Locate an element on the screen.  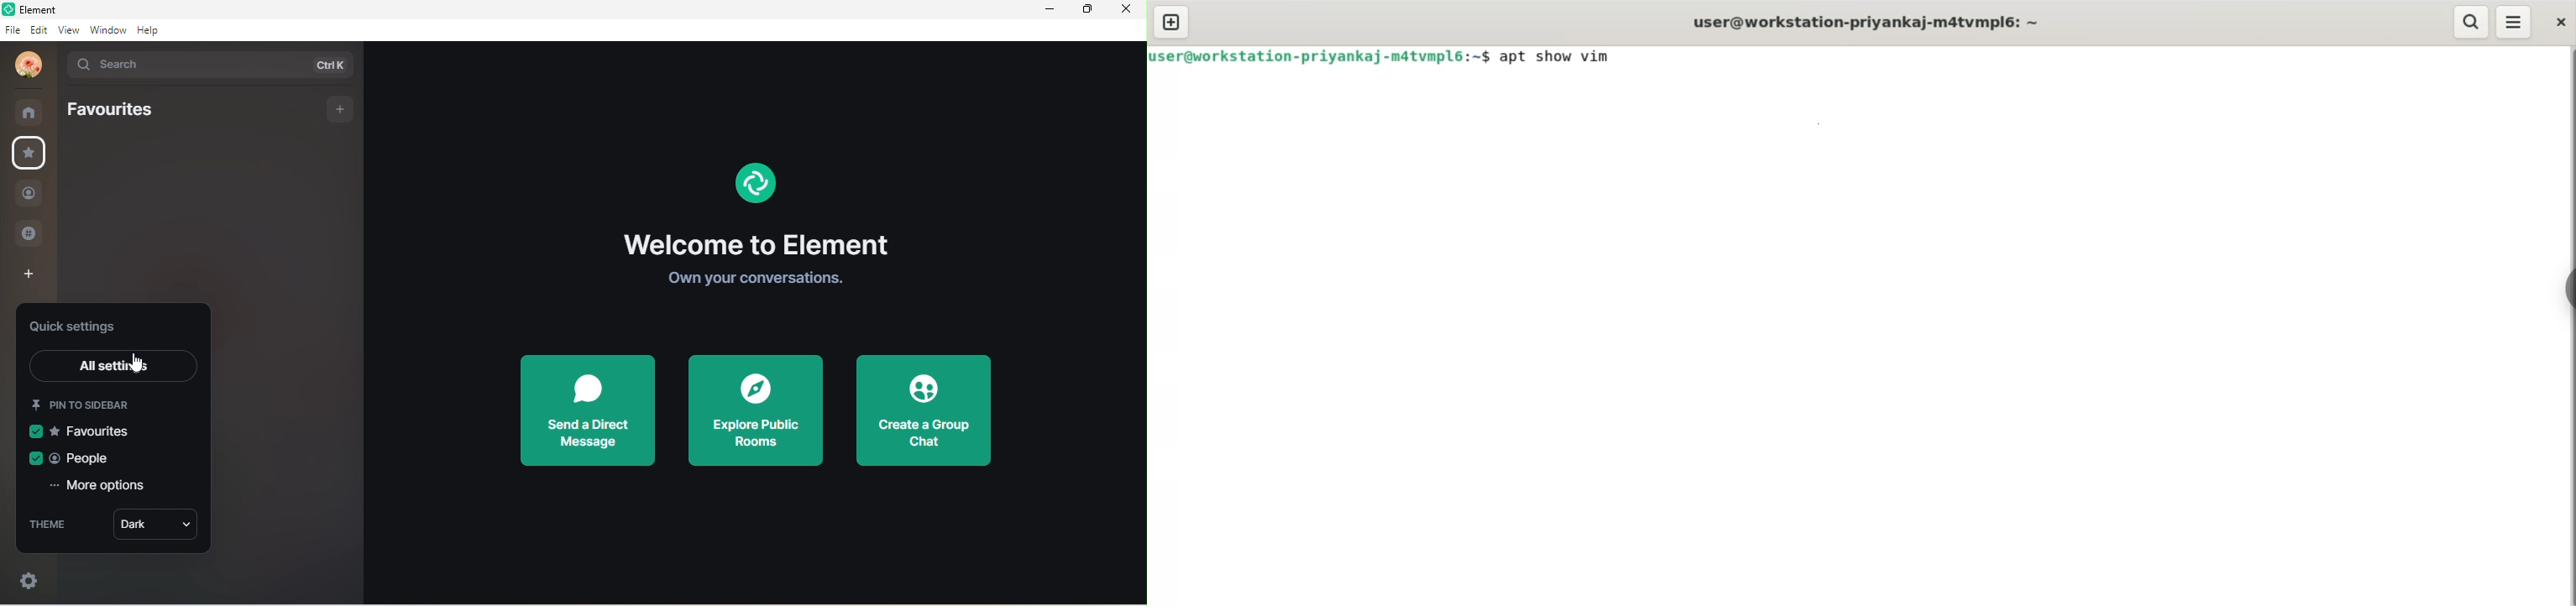
cursor movement is located at coordinates (142, 363).